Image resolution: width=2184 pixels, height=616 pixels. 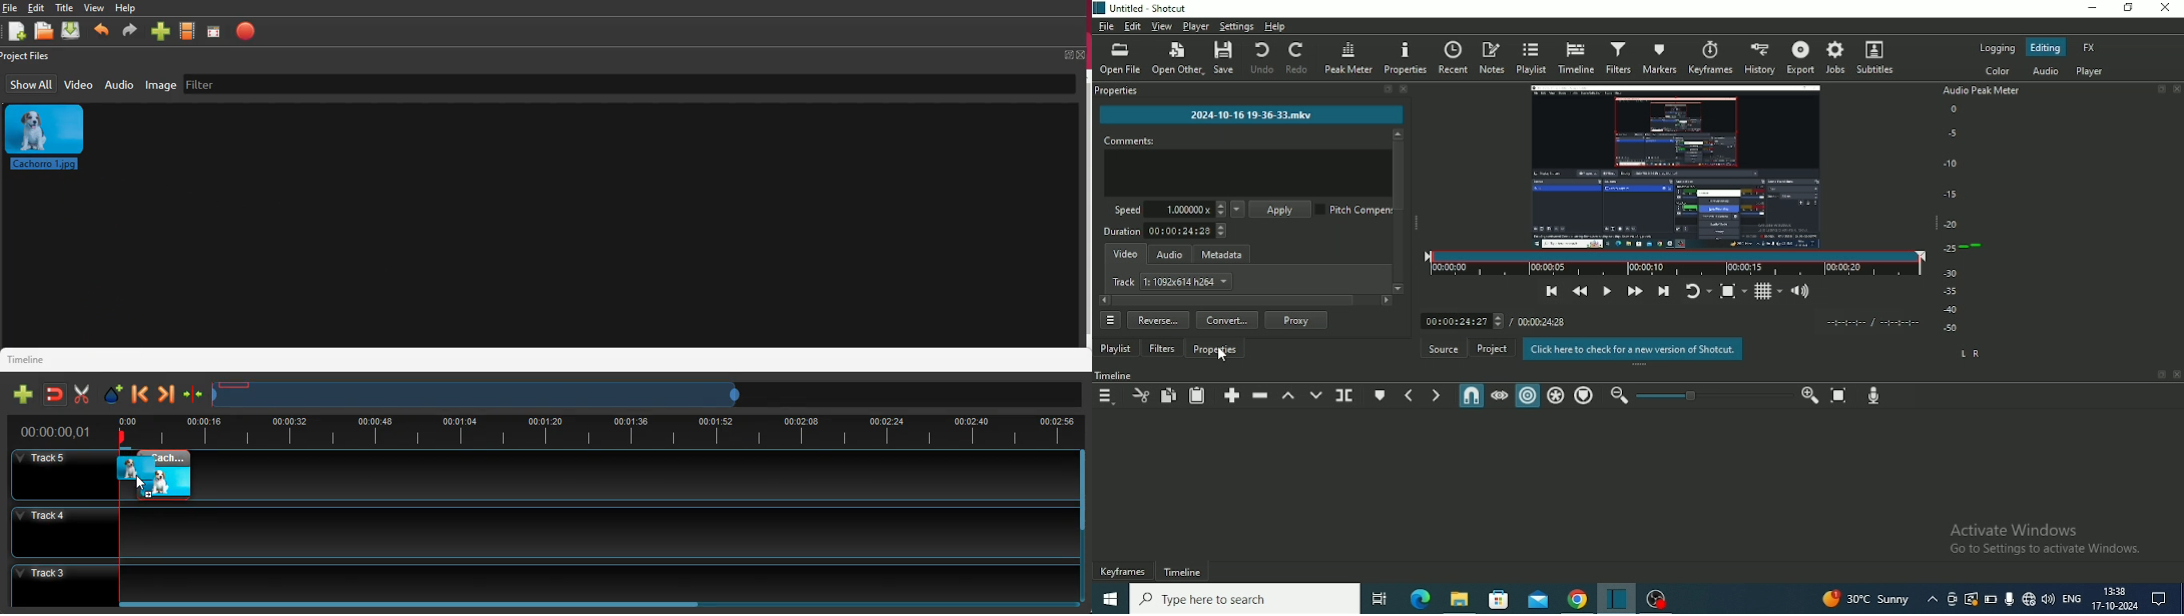 I want to click on Timeline, so click(x=1182, y=572).